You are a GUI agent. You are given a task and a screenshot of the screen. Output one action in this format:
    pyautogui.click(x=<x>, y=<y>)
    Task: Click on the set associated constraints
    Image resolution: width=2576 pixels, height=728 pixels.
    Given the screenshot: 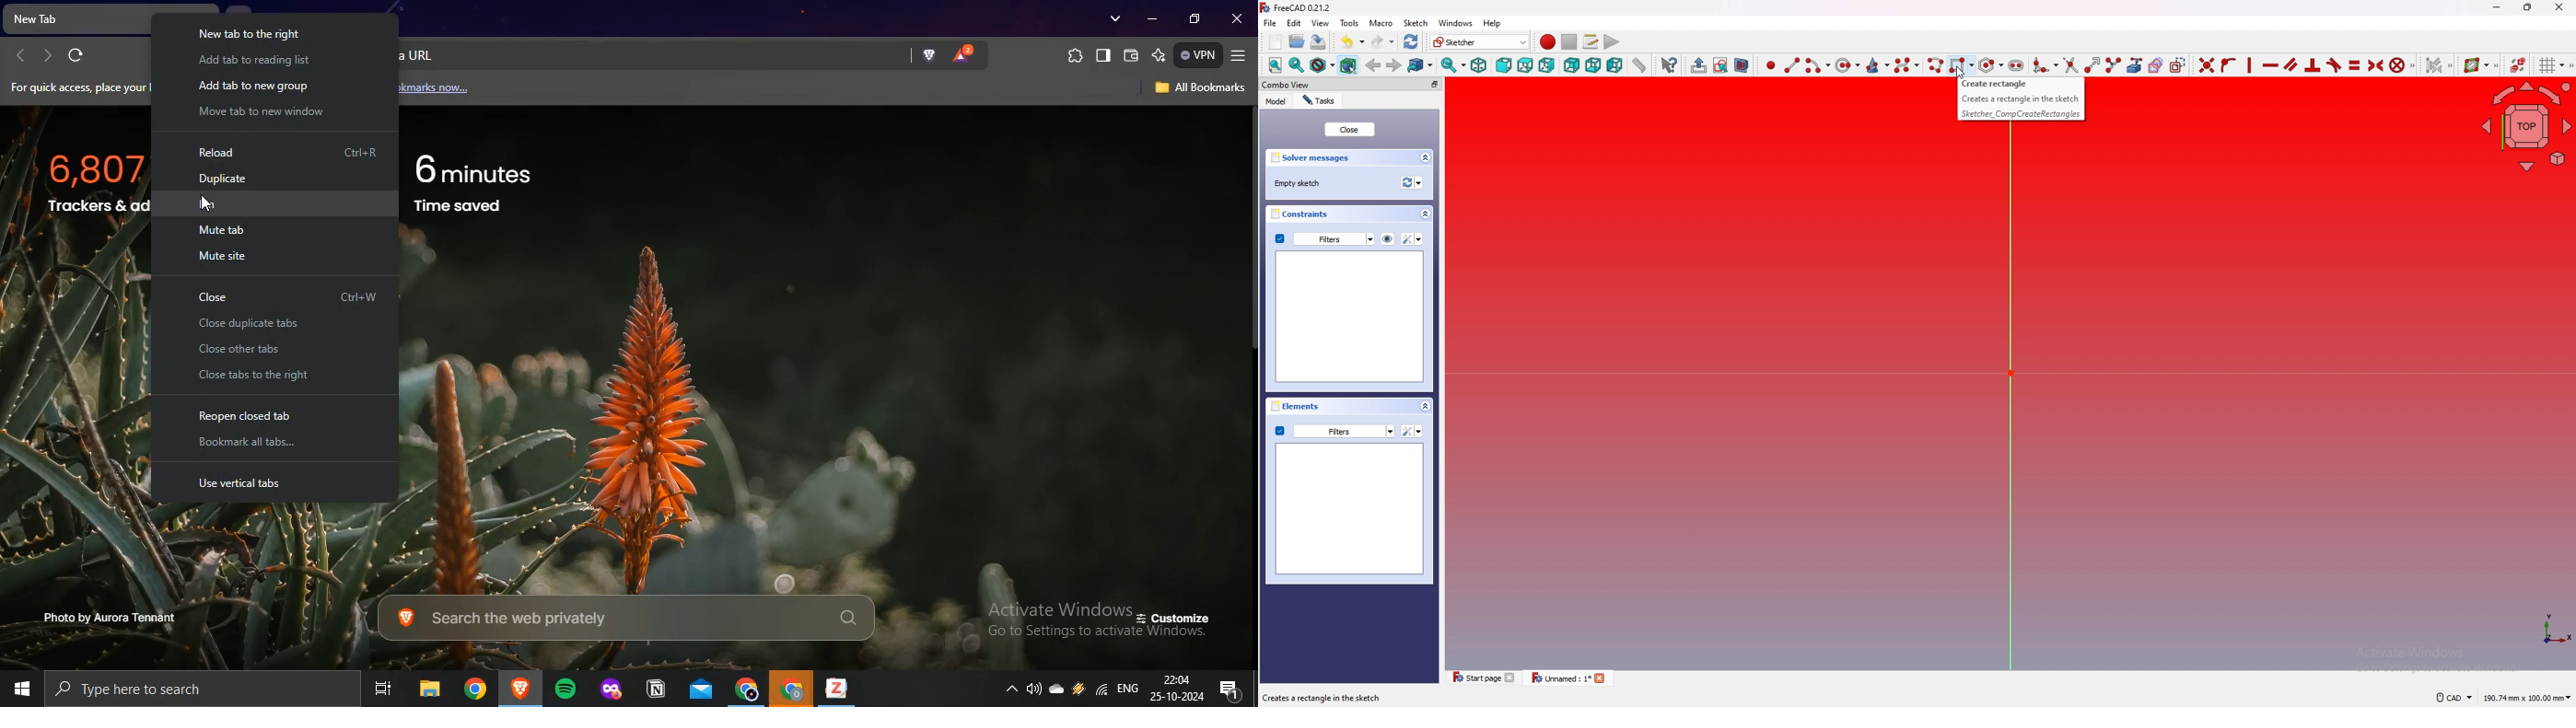 What is the action you would take?
    pyautogui.click(x=2439, y=65)
    